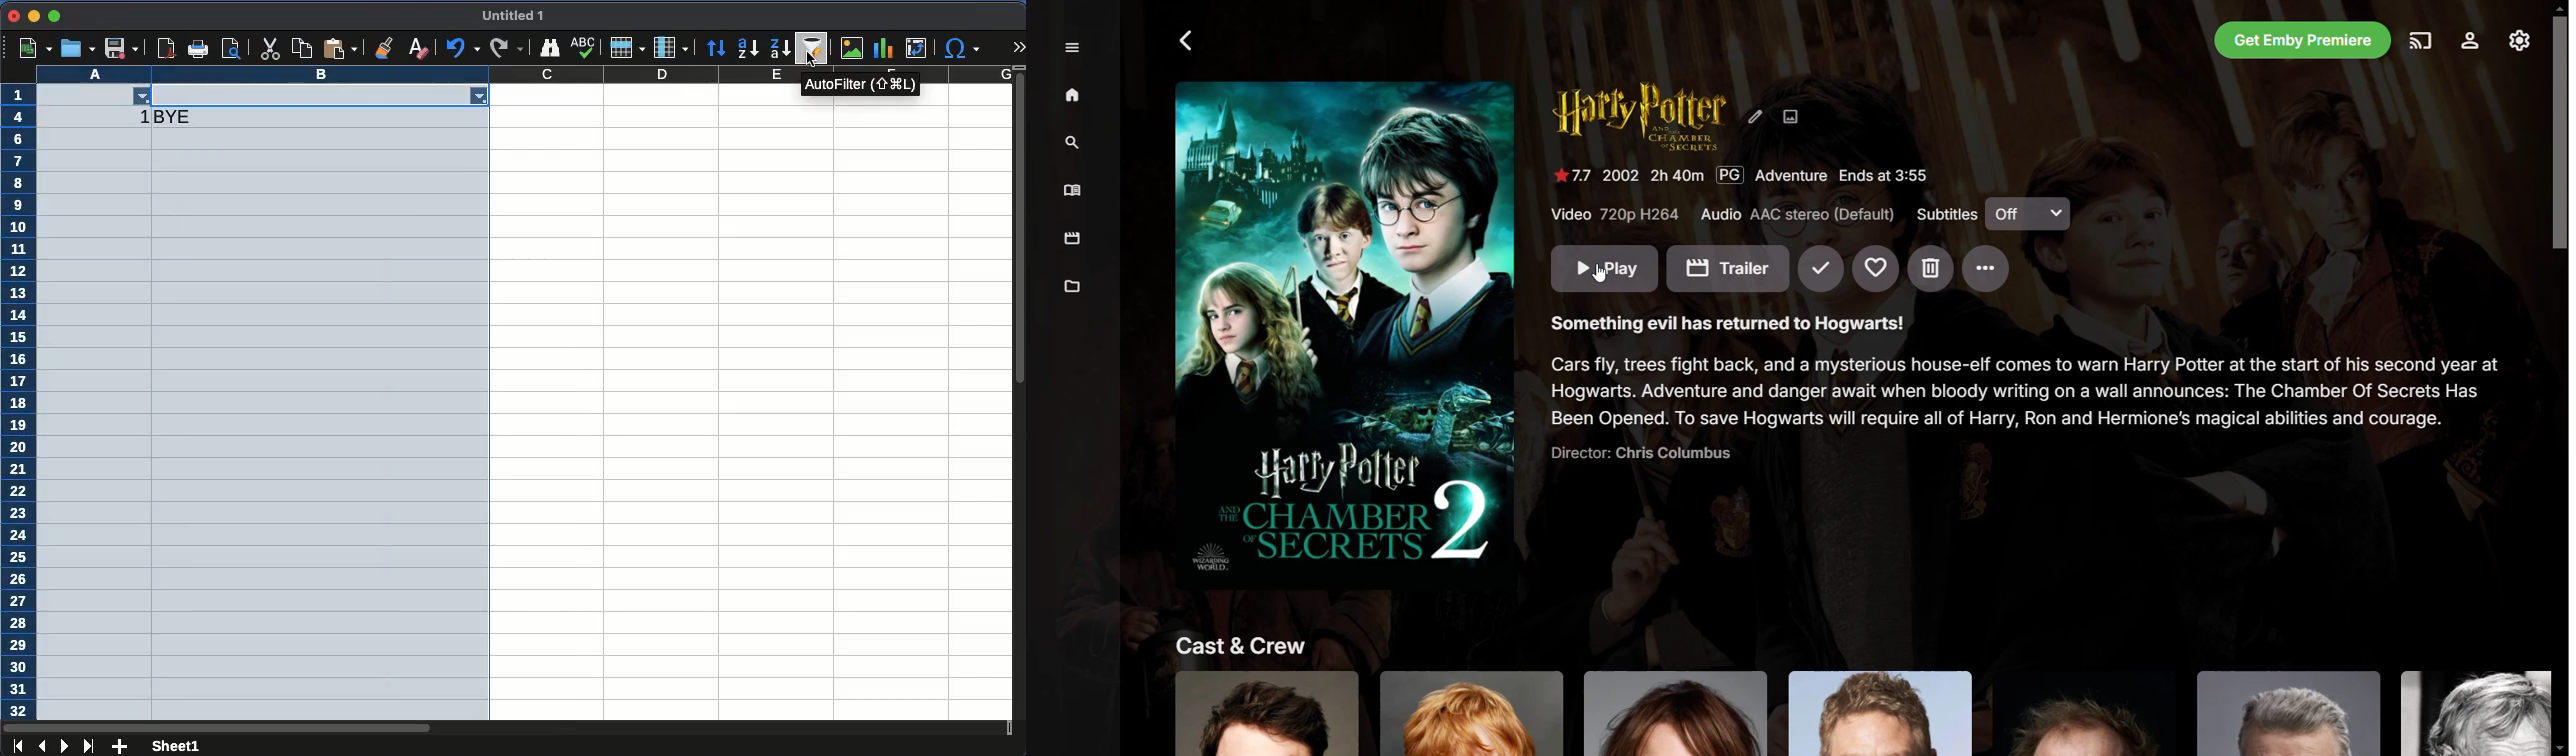 This screenshot has height=756, width=2576. I want to click on abc, so click(580, 47).